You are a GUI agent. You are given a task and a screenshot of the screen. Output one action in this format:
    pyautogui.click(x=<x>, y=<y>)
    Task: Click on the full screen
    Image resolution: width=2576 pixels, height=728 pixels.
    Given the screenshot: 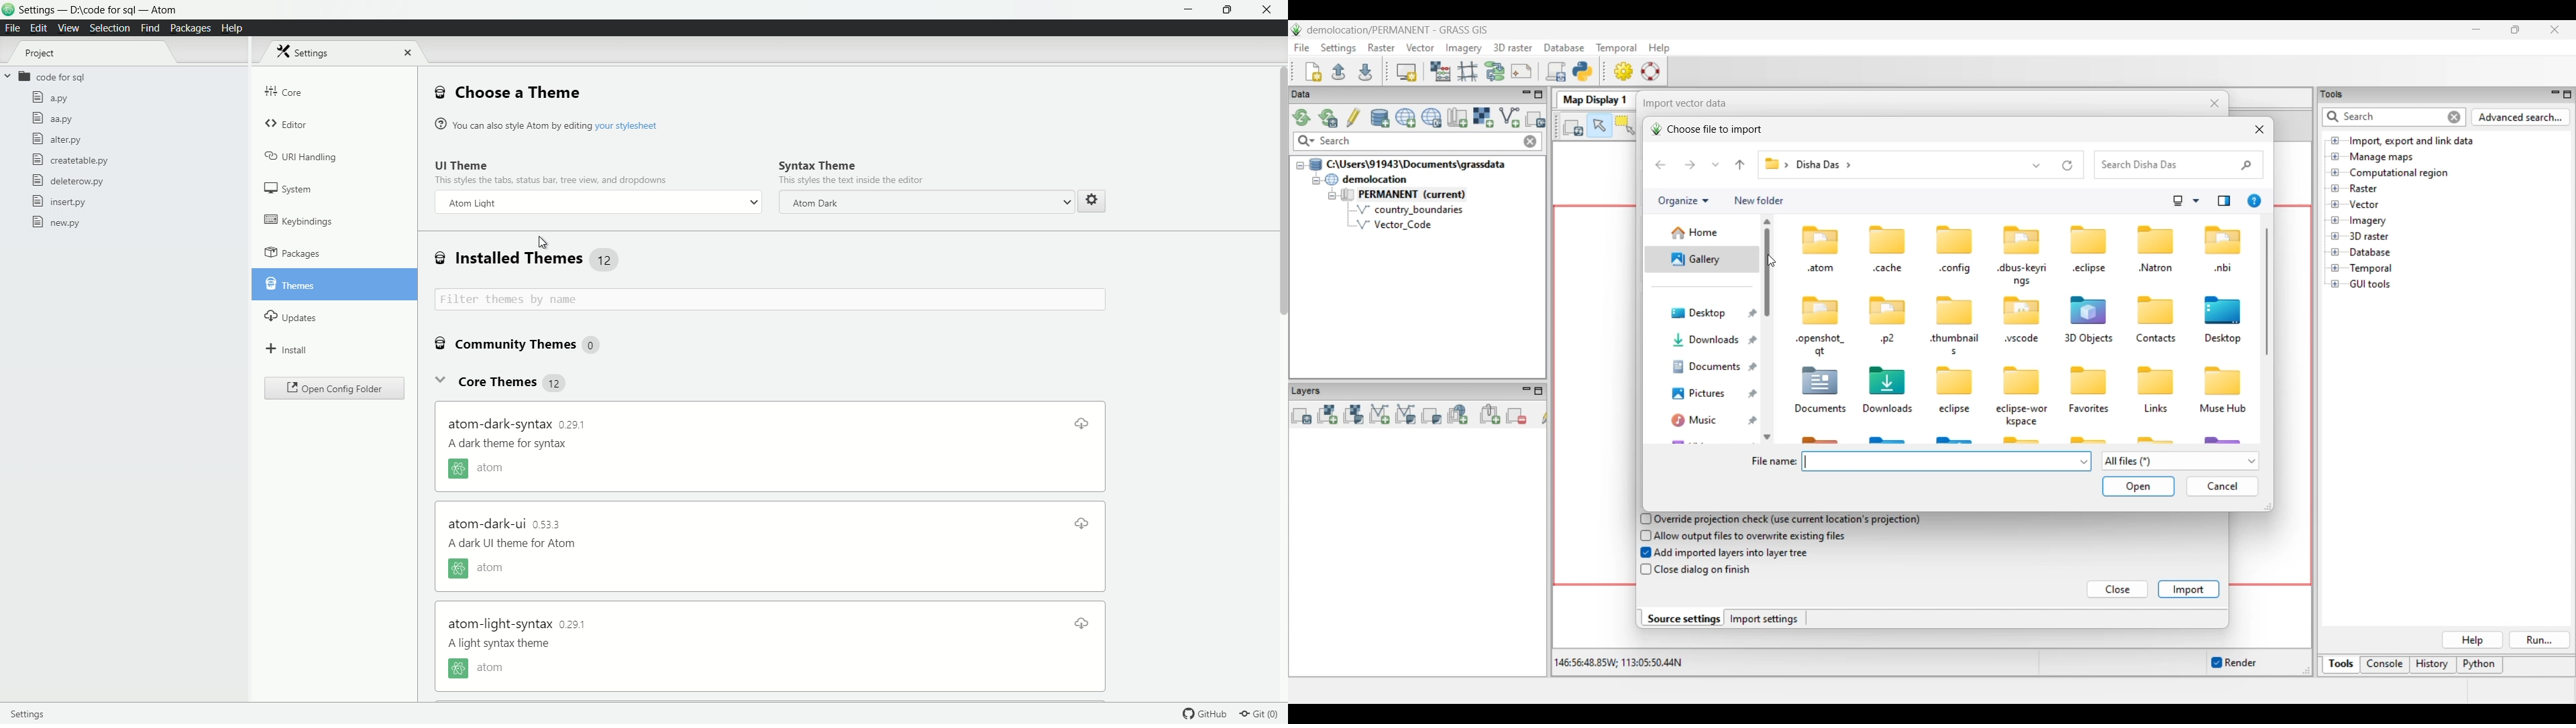 What is the action you would take?
    pyautogui.click(x=1231, y=9)
    